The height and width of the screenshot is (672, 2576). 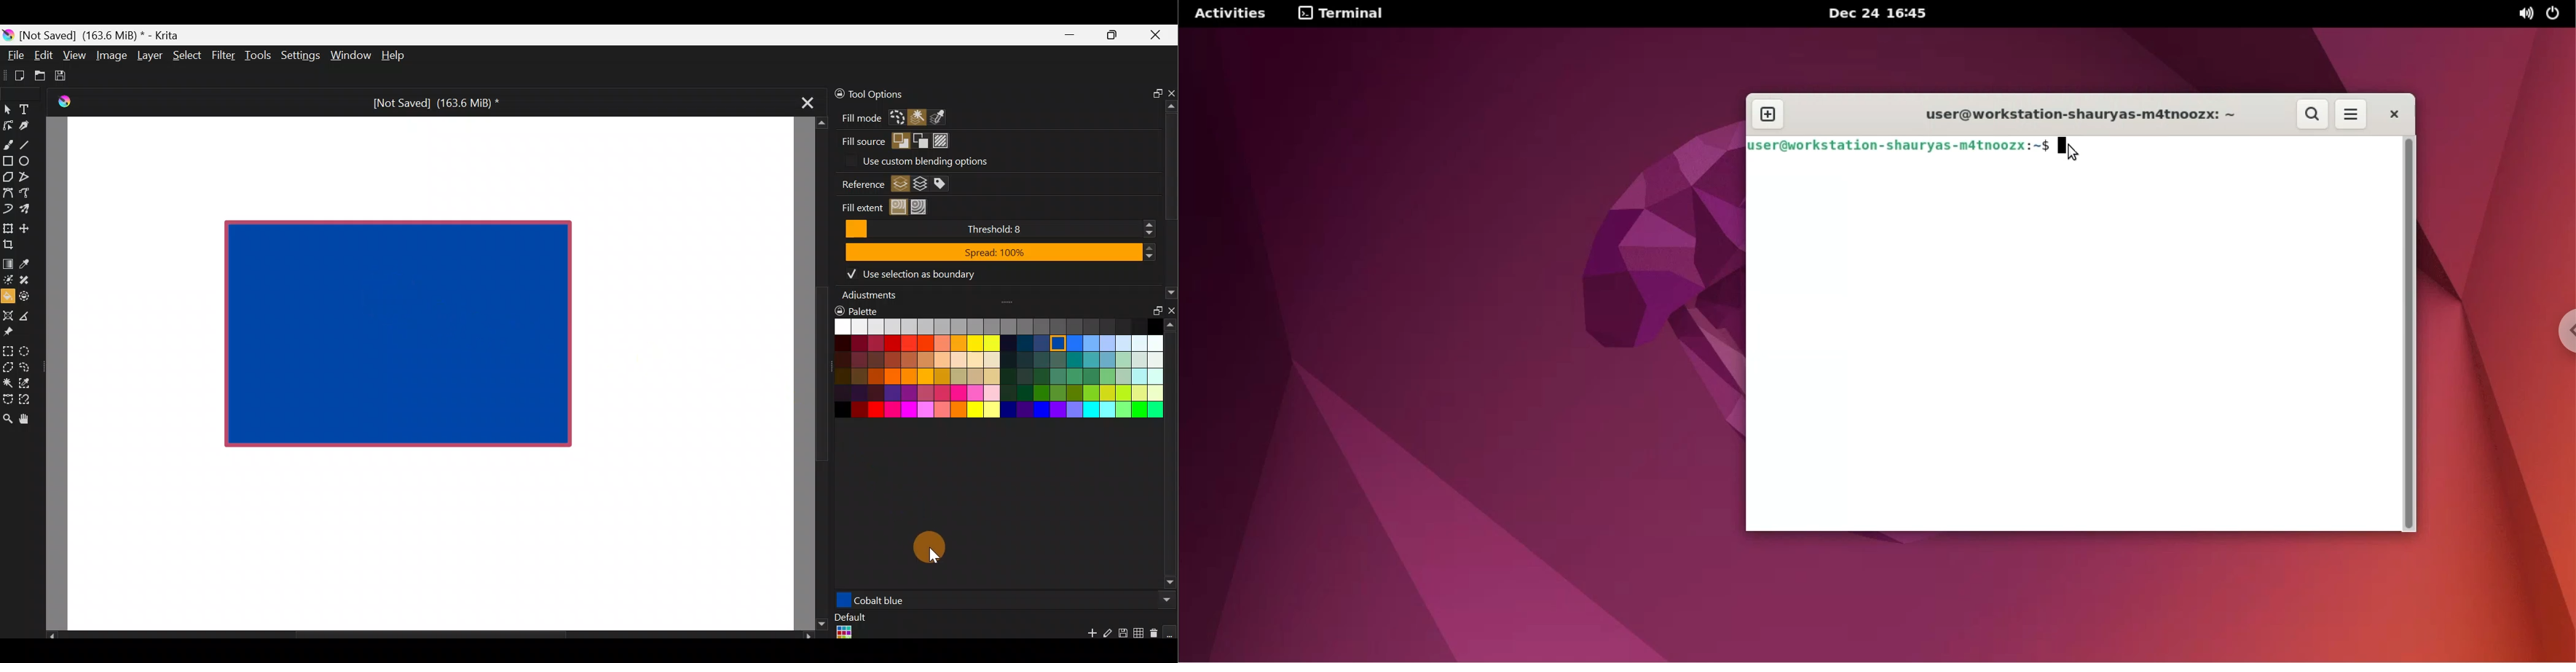 What do you see at coordinates (28, 417) in the screenshot?
I see `Pan tool` at bounding box center [28, 417].